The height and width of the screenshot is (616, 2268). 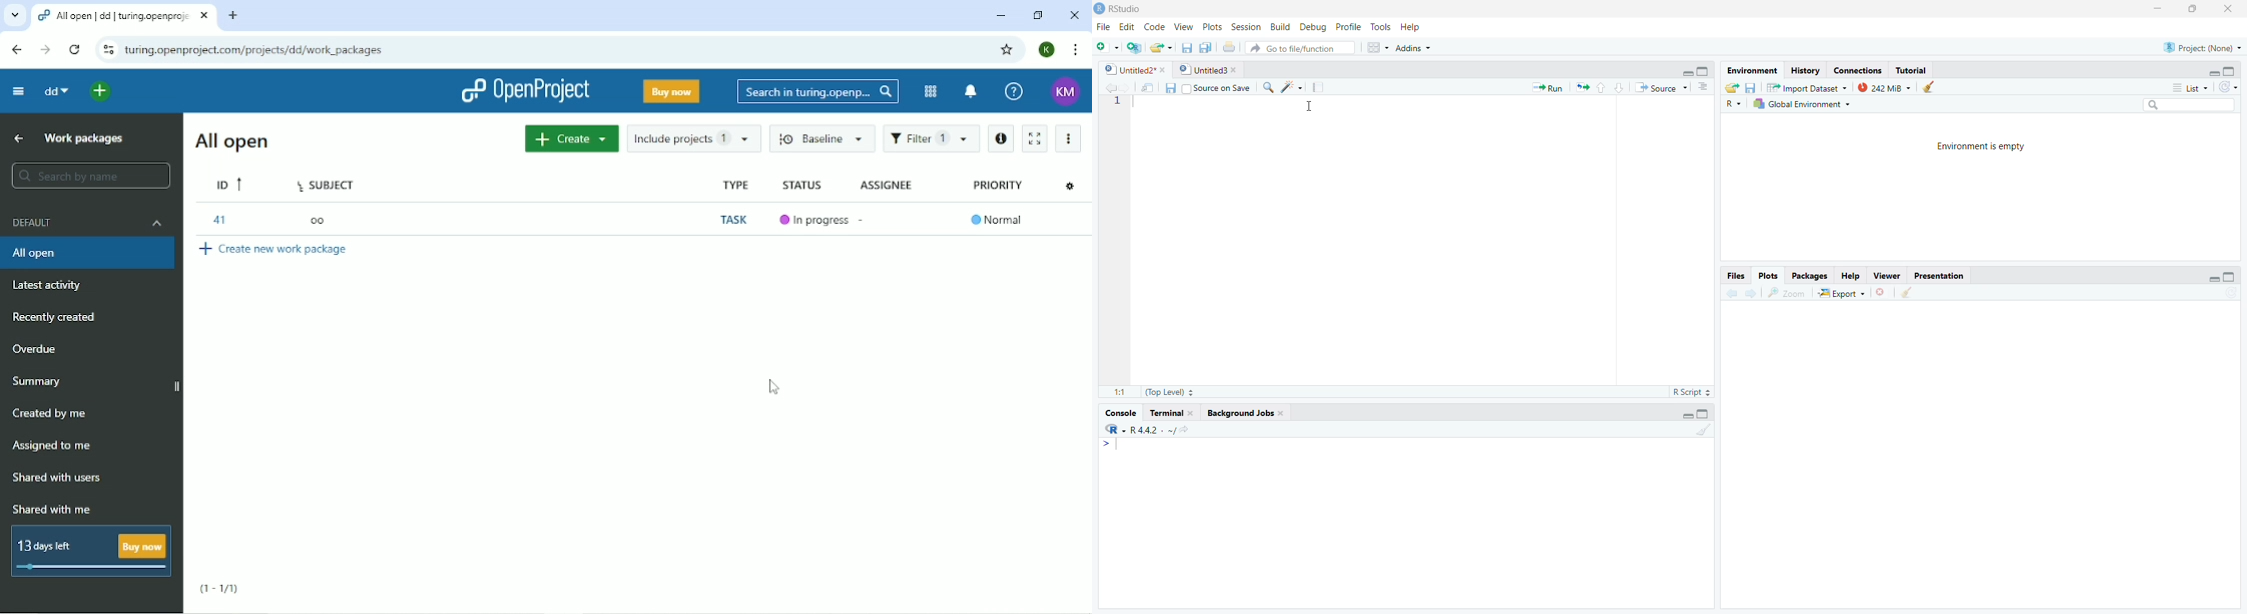 I want to click on Addins , so click(x=1412, y=47).